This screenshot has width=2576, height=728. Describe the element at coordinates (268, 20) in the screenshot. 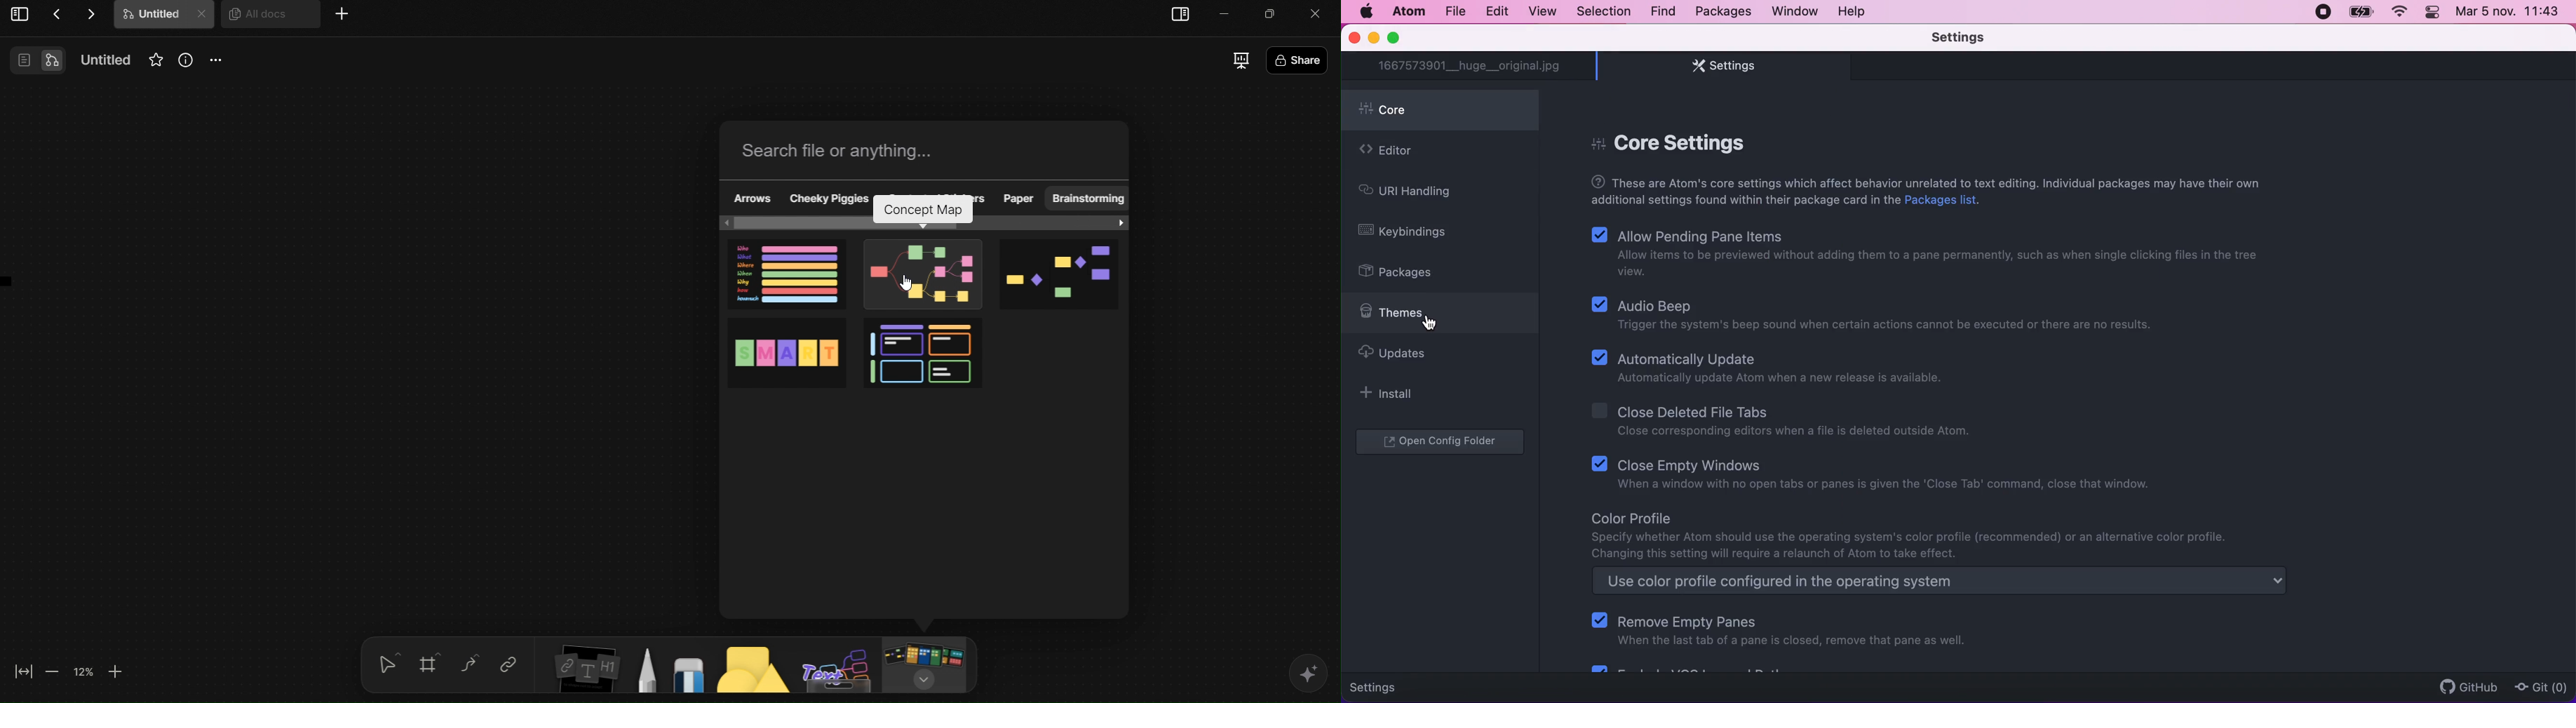

I see `All docs` at that location.